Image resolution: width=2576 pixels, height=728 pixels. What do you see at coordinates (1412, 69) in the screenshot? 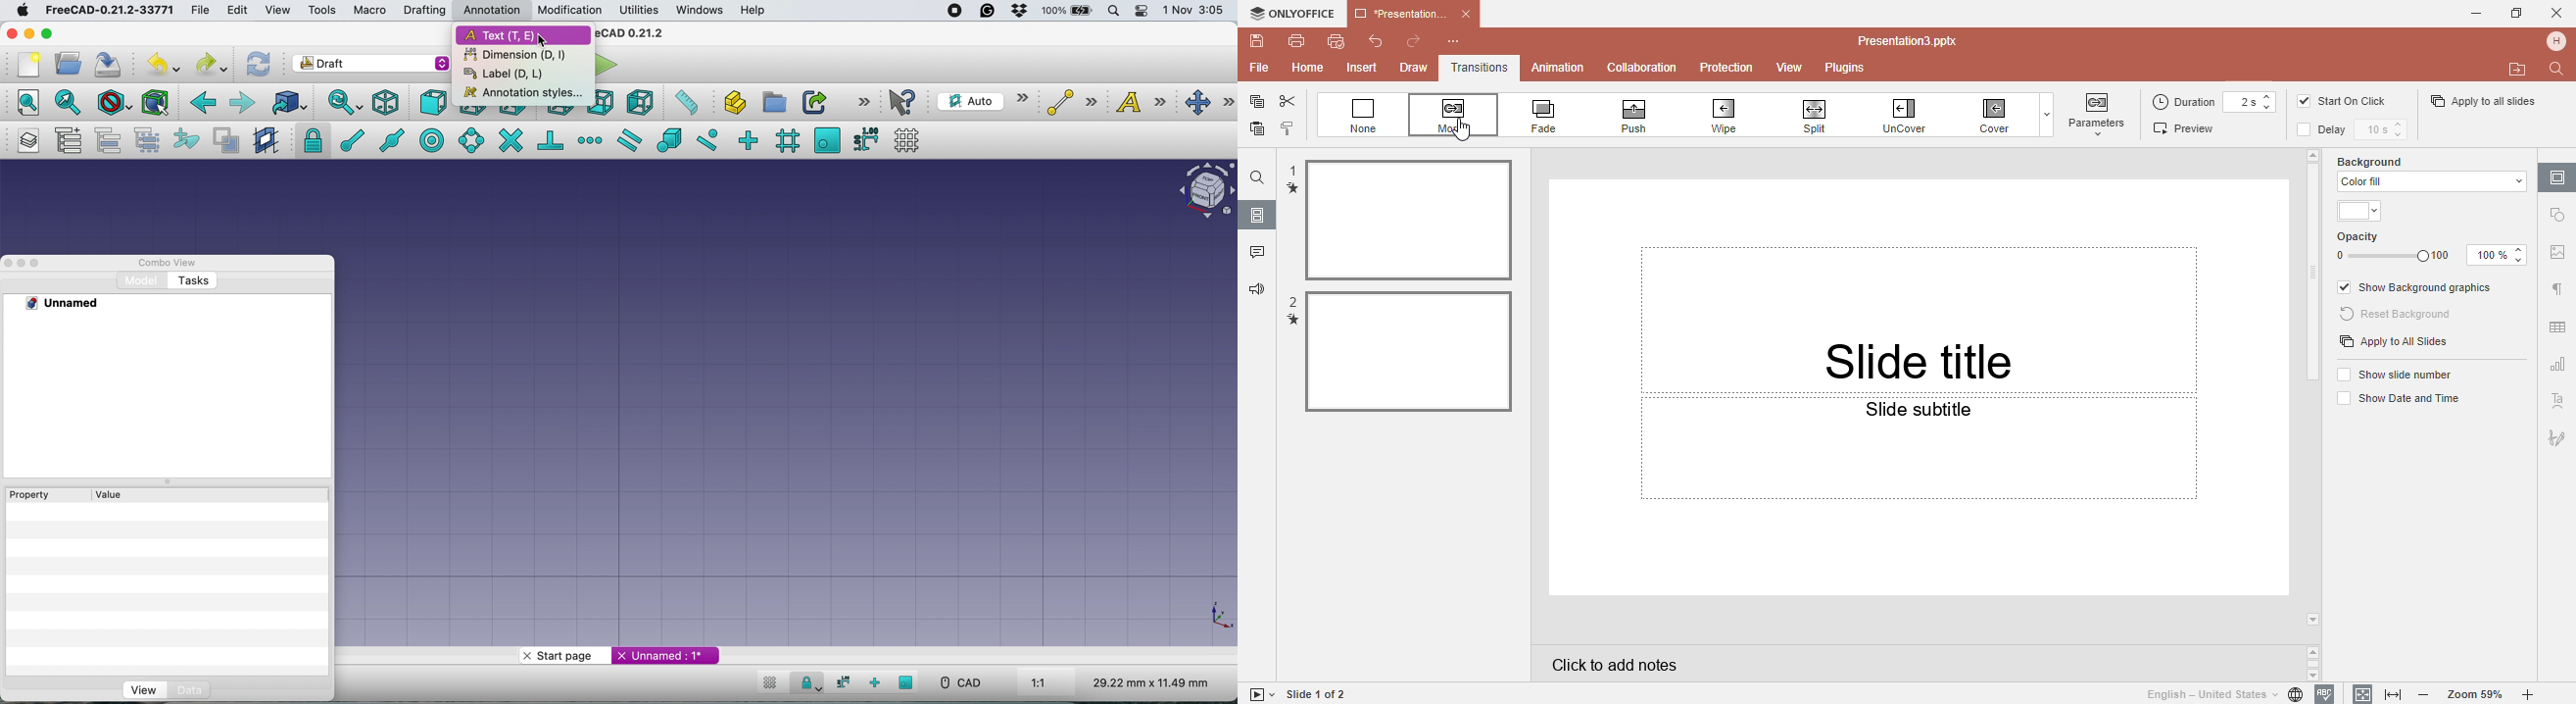
I see `Draw` at bounding box center [1412, 69].